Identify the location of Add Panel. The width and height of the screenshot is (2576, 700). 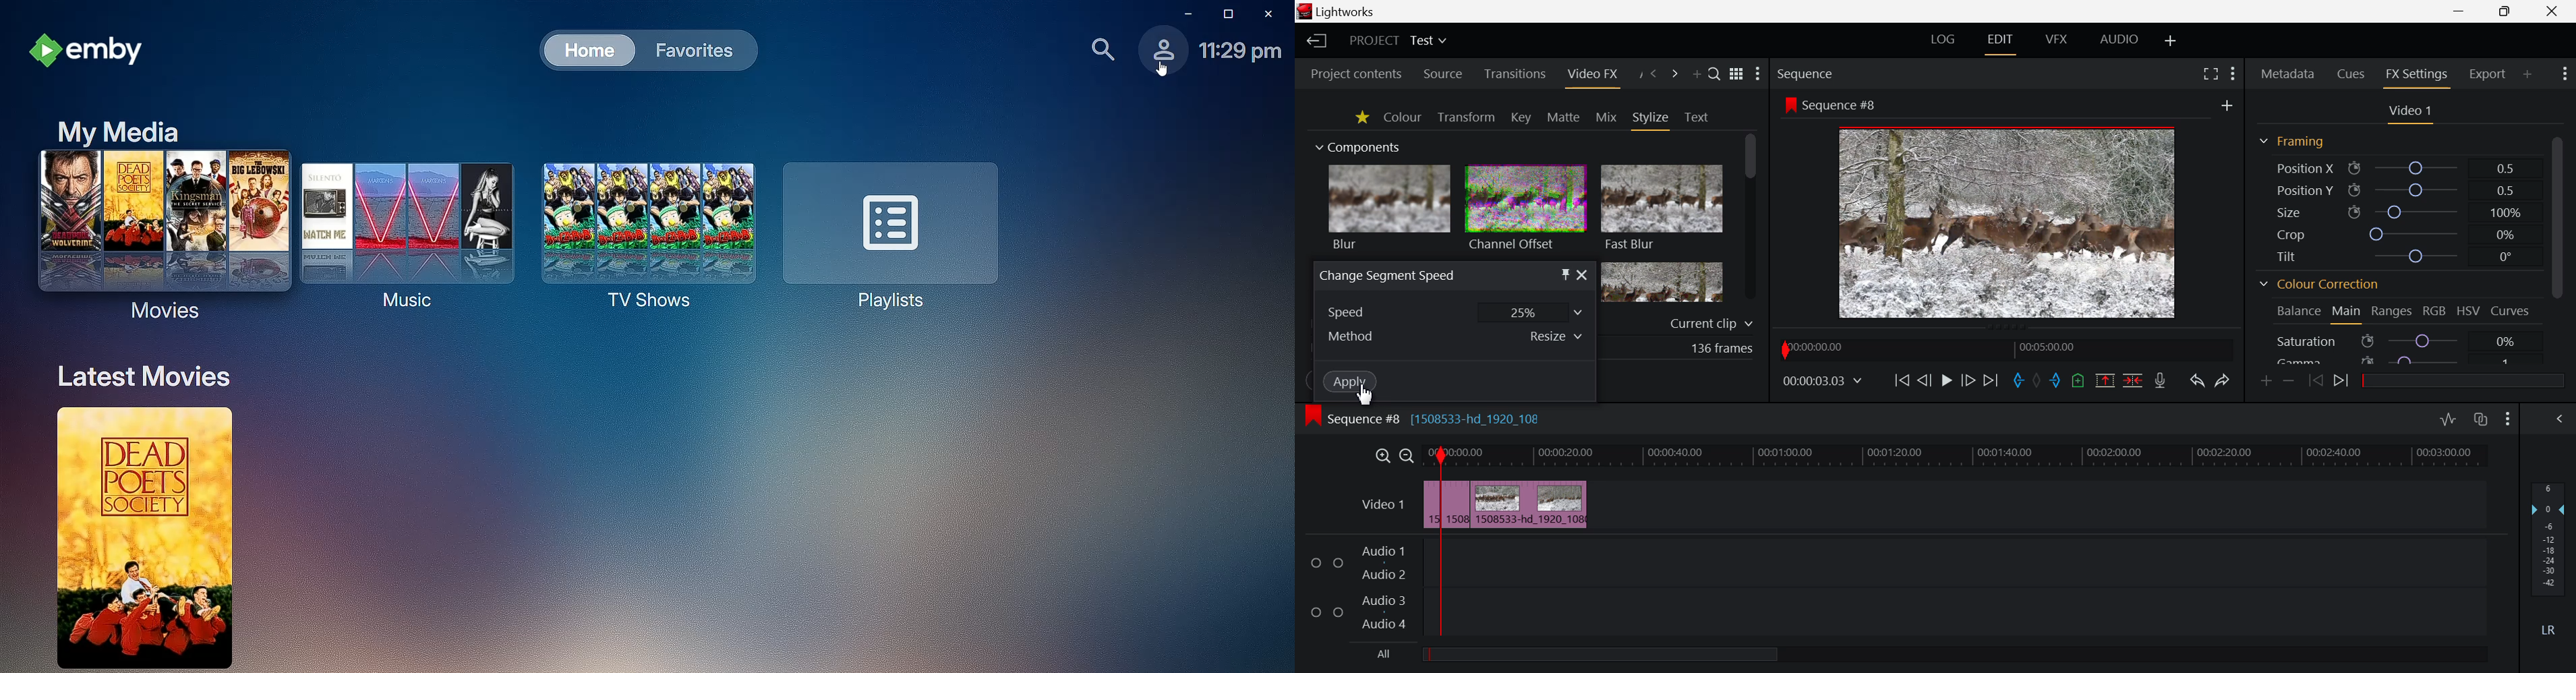
(1697, 73).